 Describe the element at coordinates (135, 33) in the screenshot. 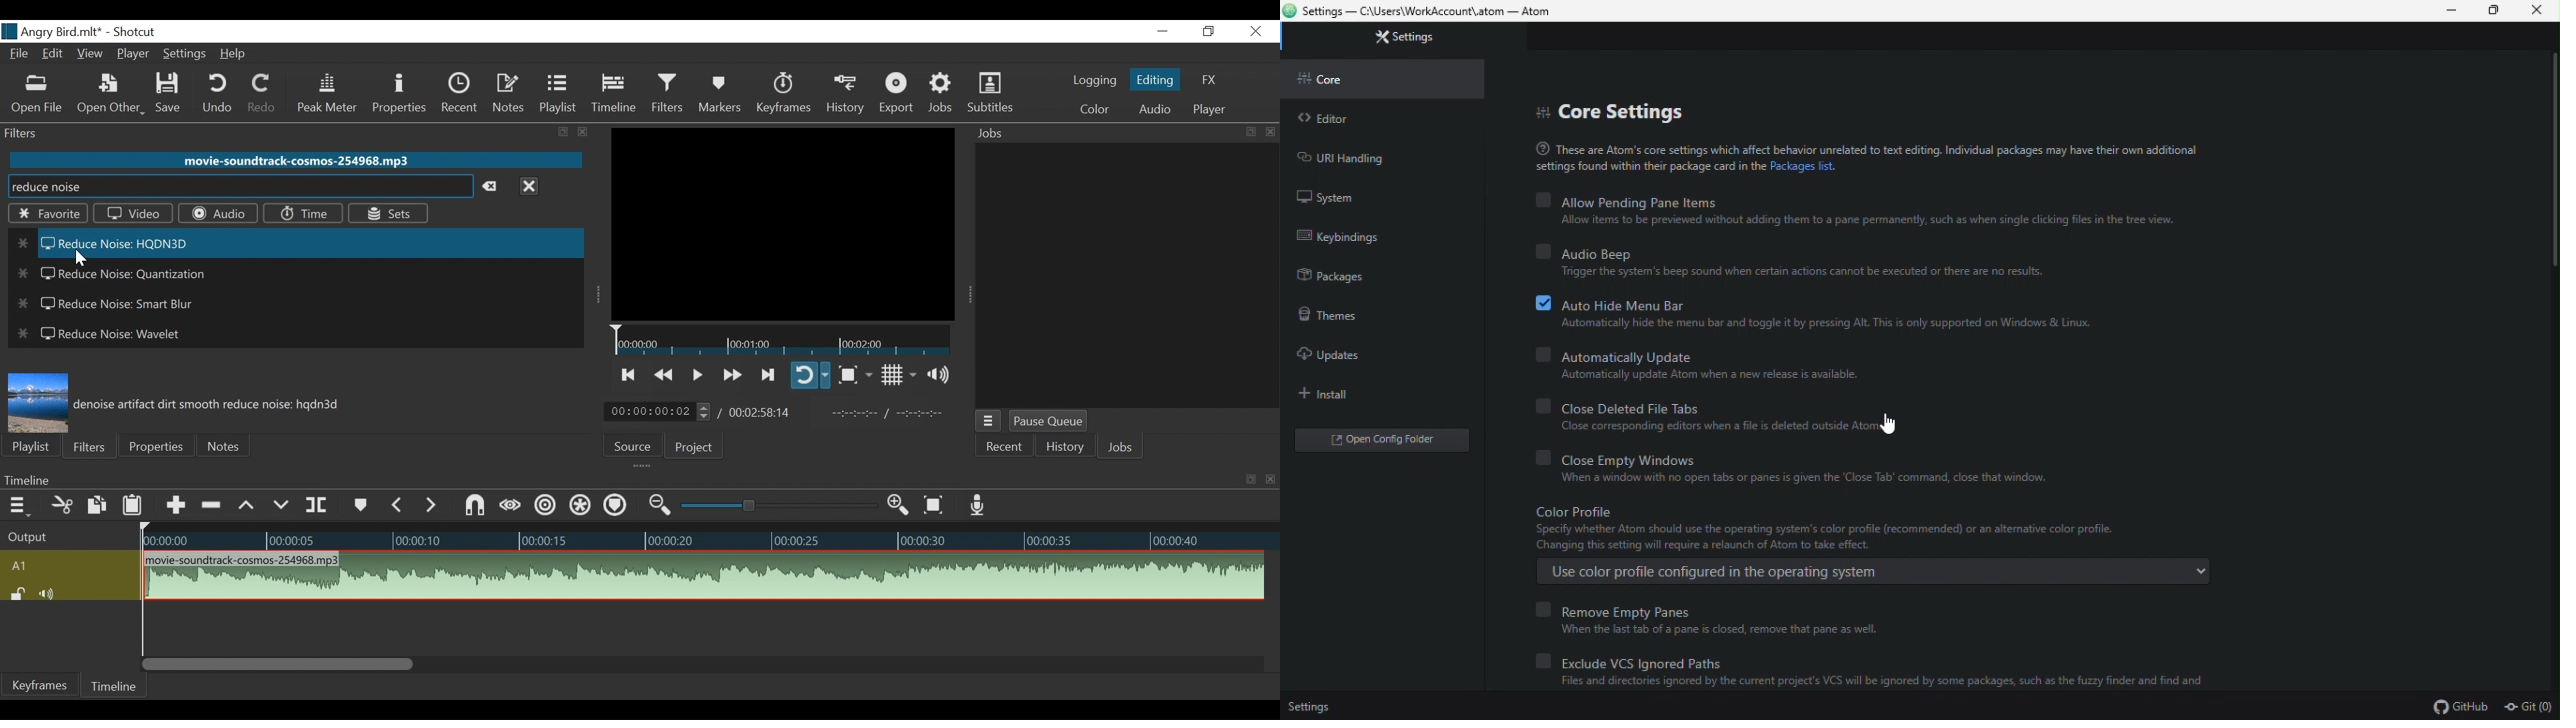

I see `Shotcut` at that location.